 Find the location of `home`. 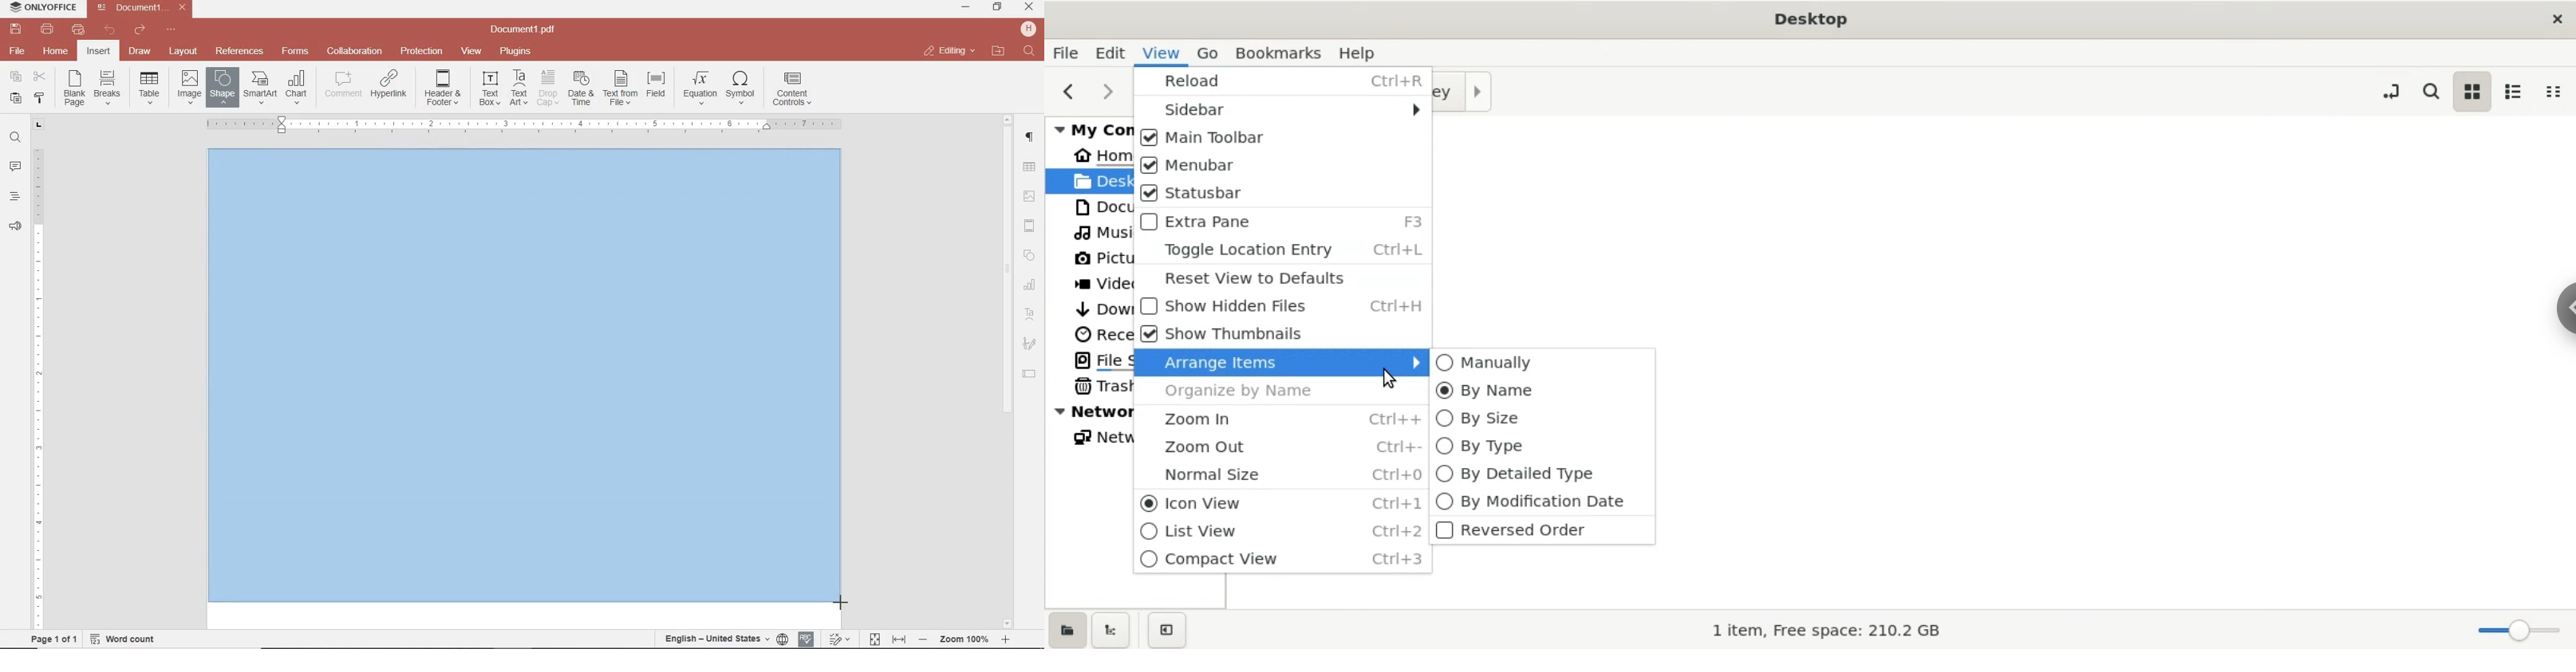

home is located at coordinates (54, 50).